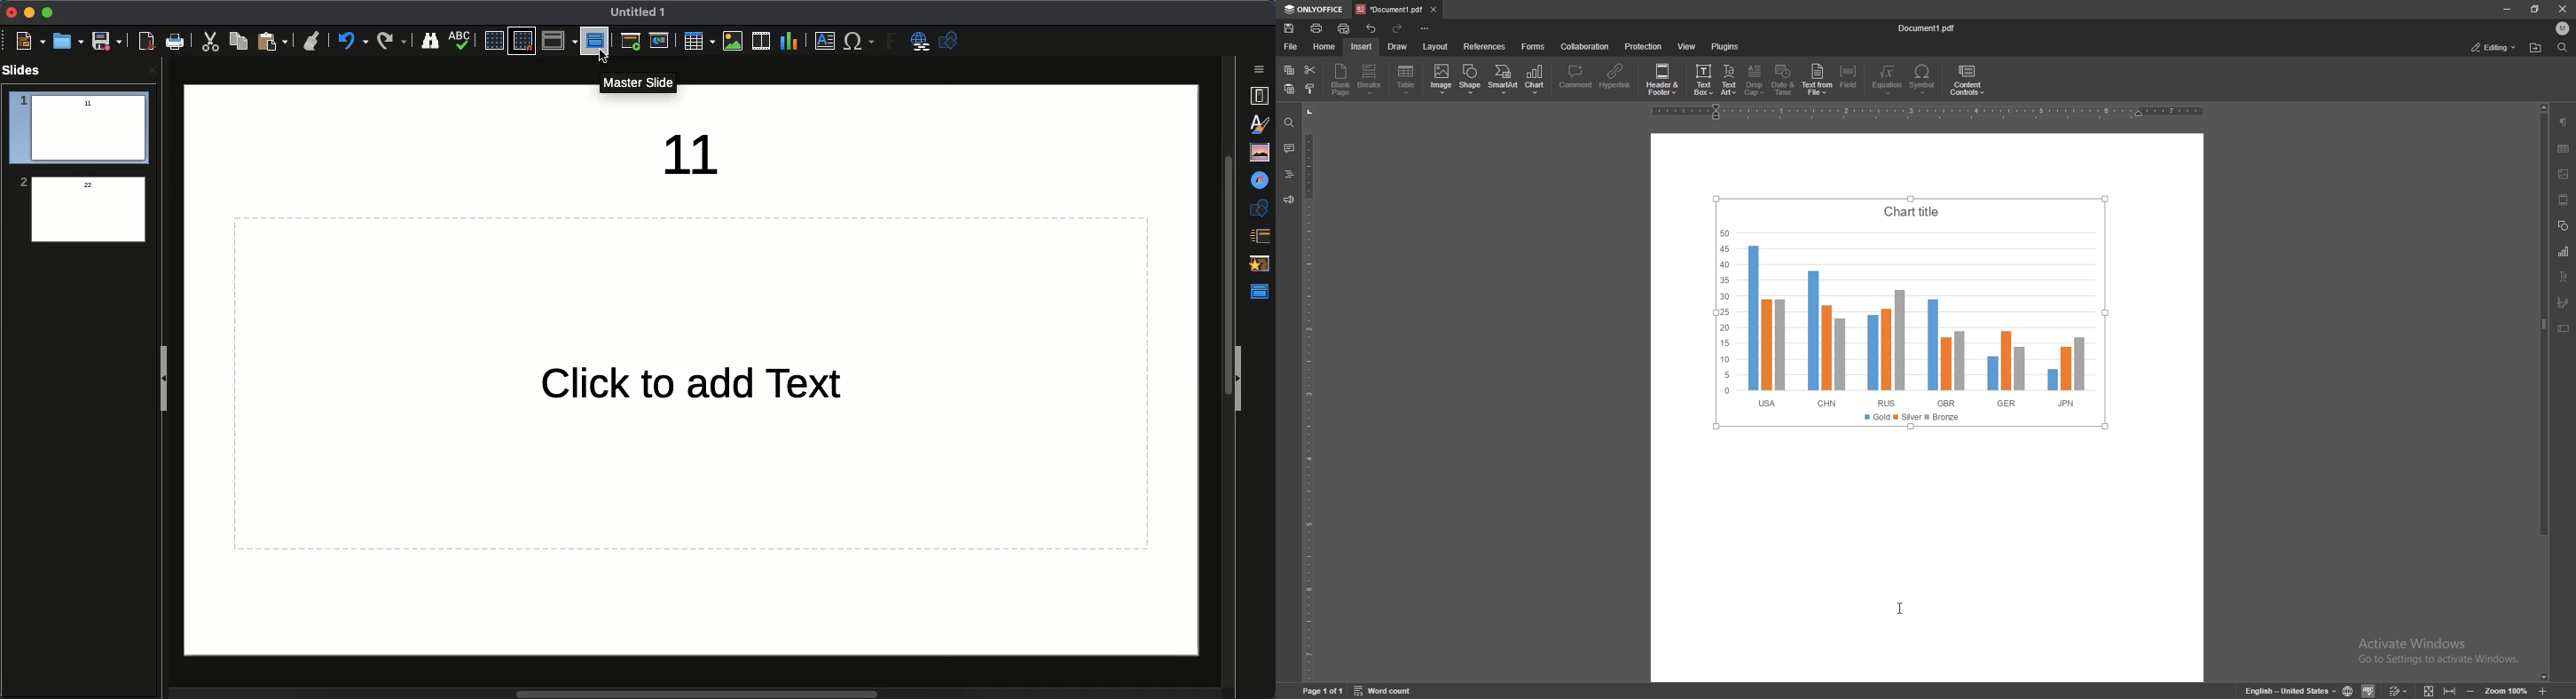  What do you see at coordinates (1372, 29) in the screenshot?
I see `undo` at bounding box center [1372, 29].